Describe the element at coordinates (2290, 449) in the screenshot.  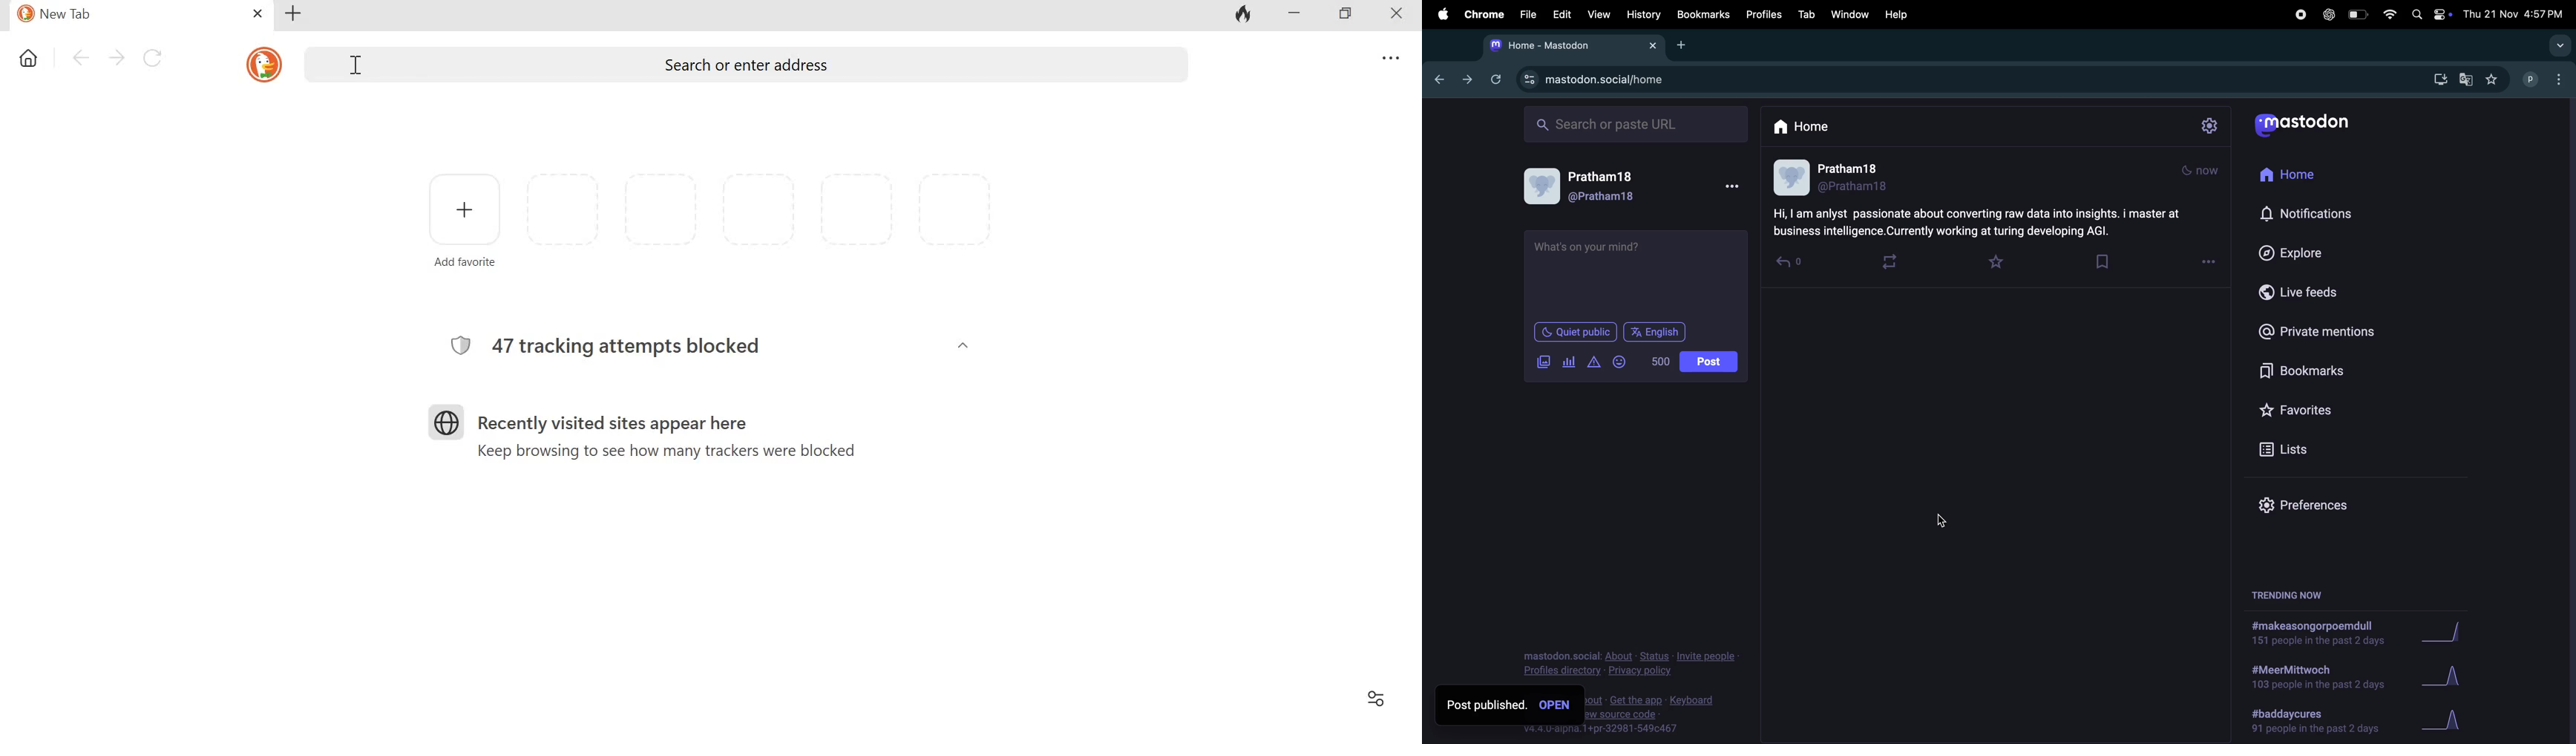
I see `lists` at that location.